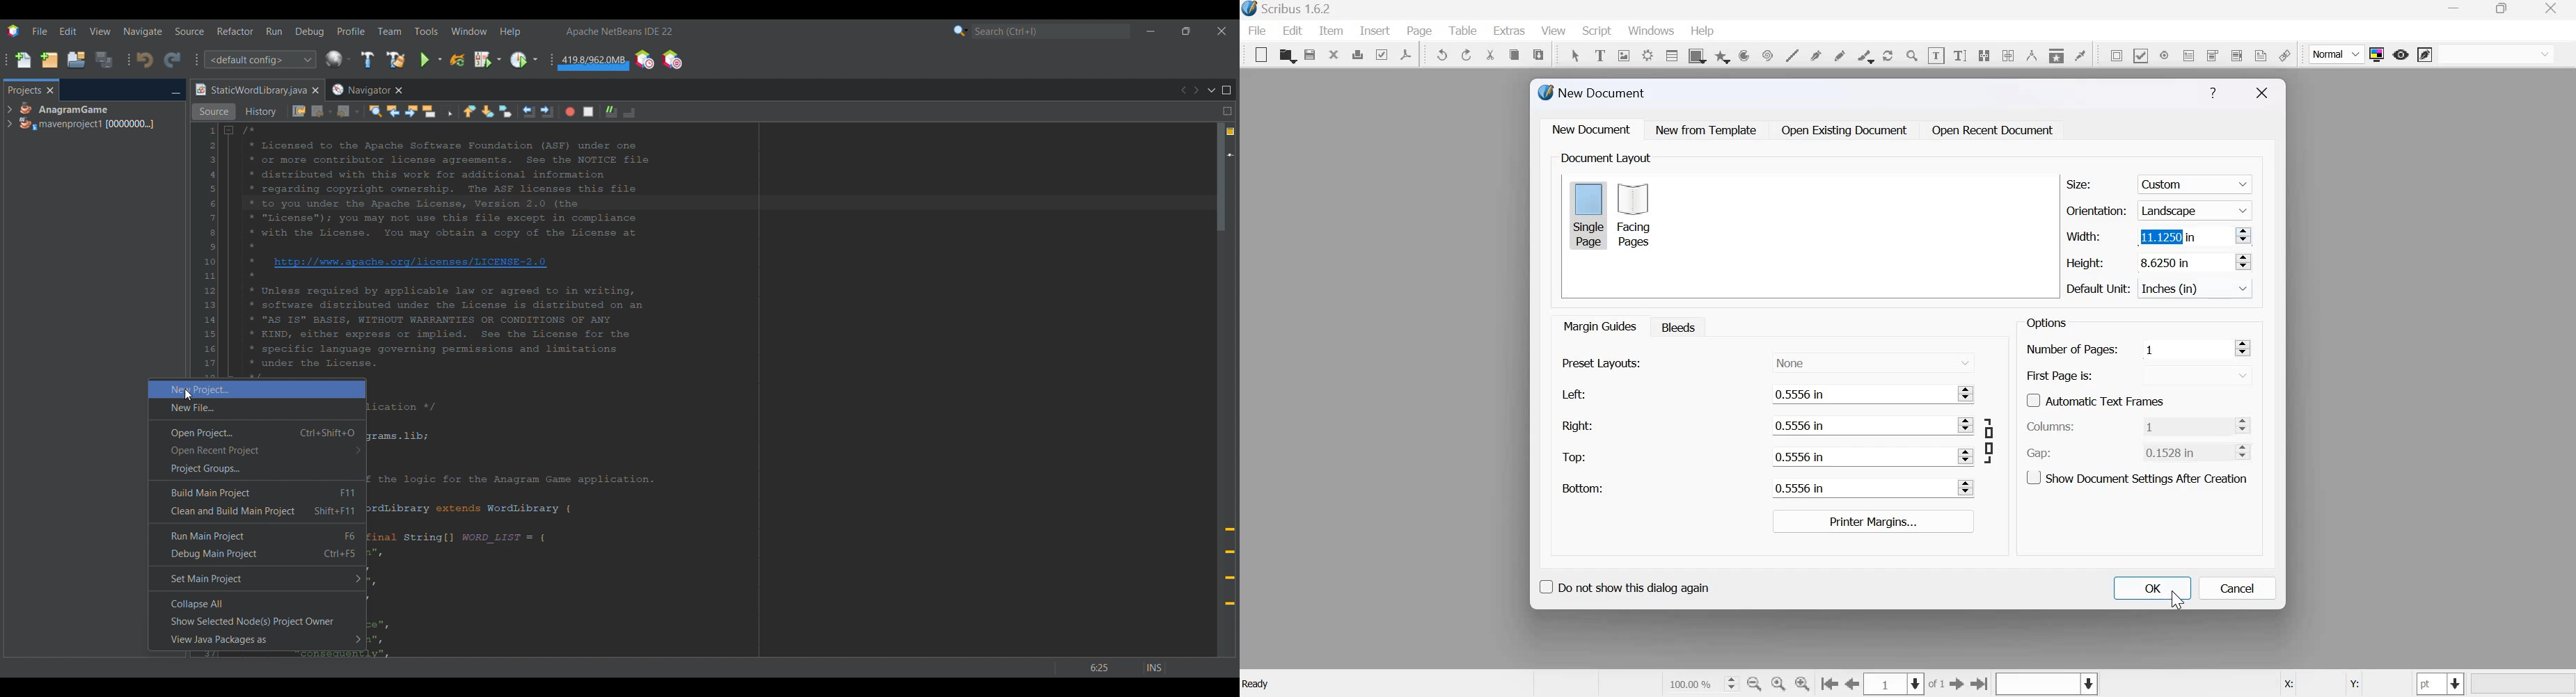 The height and width of the screenshot is (700, 2576). What do you see at coordinates (1873, 361) in the screenshot?
I see `None` at bounding box center [1873, 361].